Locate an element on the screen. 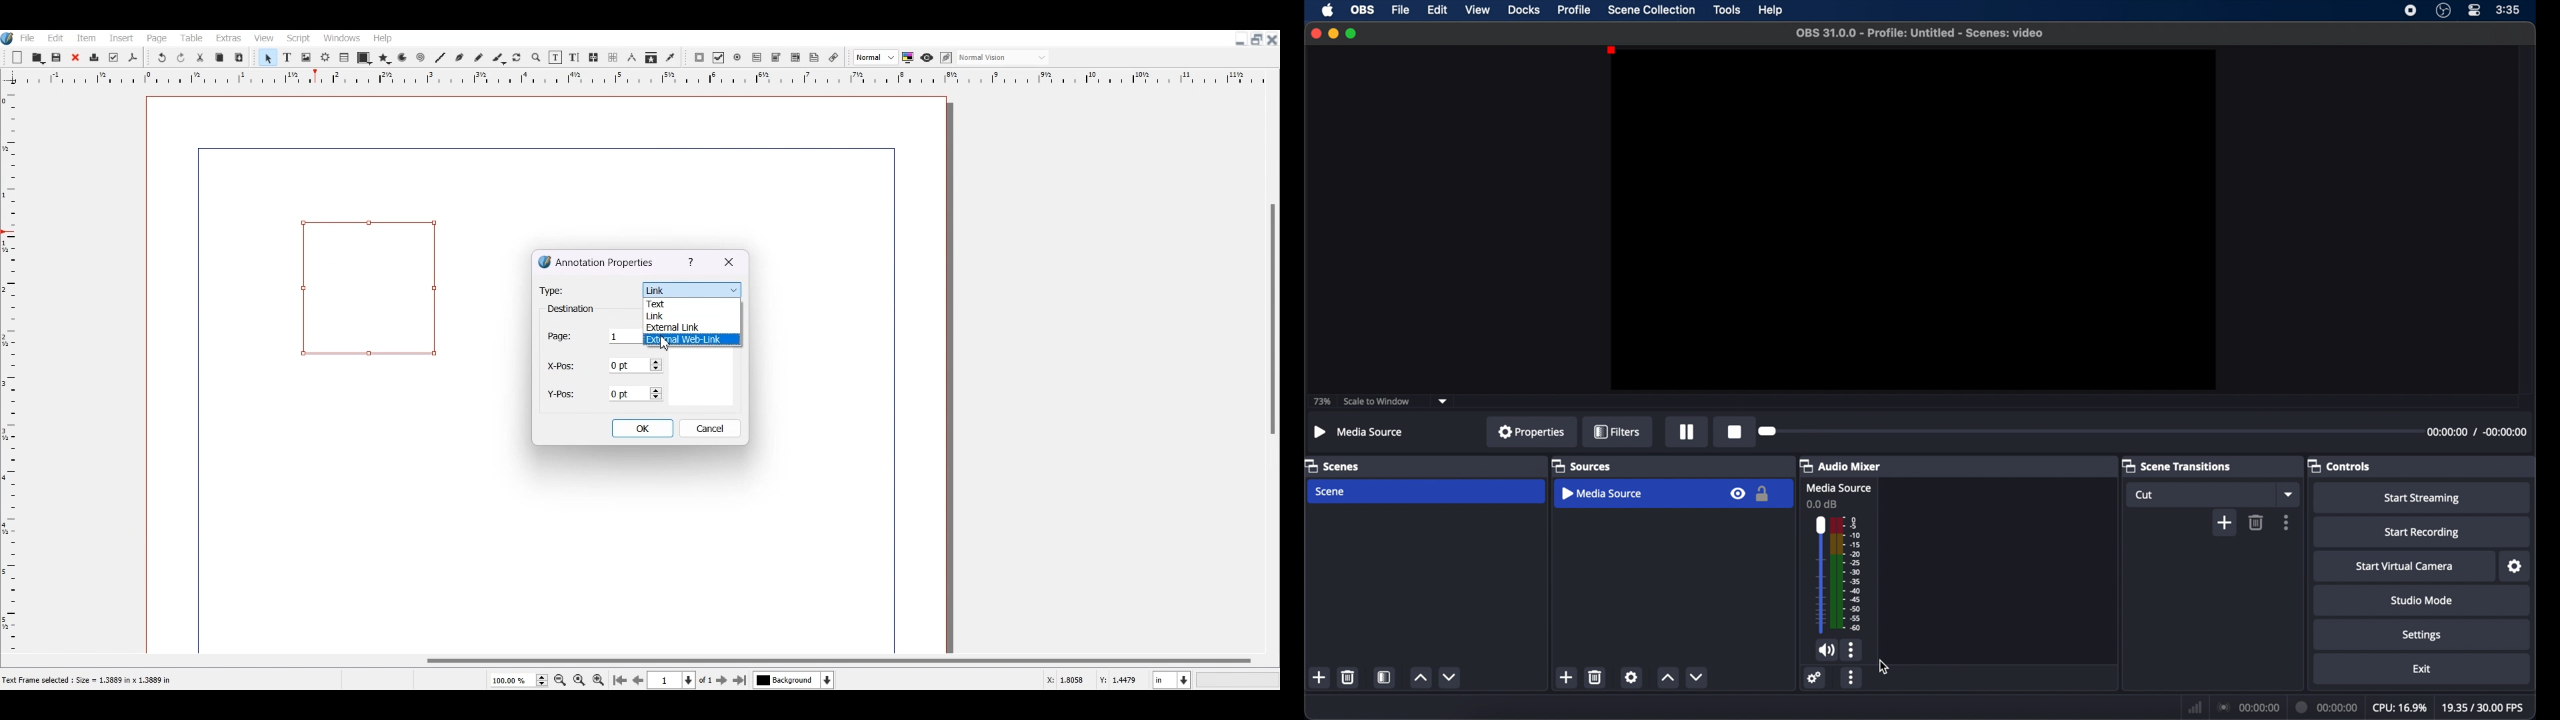 This screenshot has height=728, width=2576. Cursor is located at coordinates (1887, 668).